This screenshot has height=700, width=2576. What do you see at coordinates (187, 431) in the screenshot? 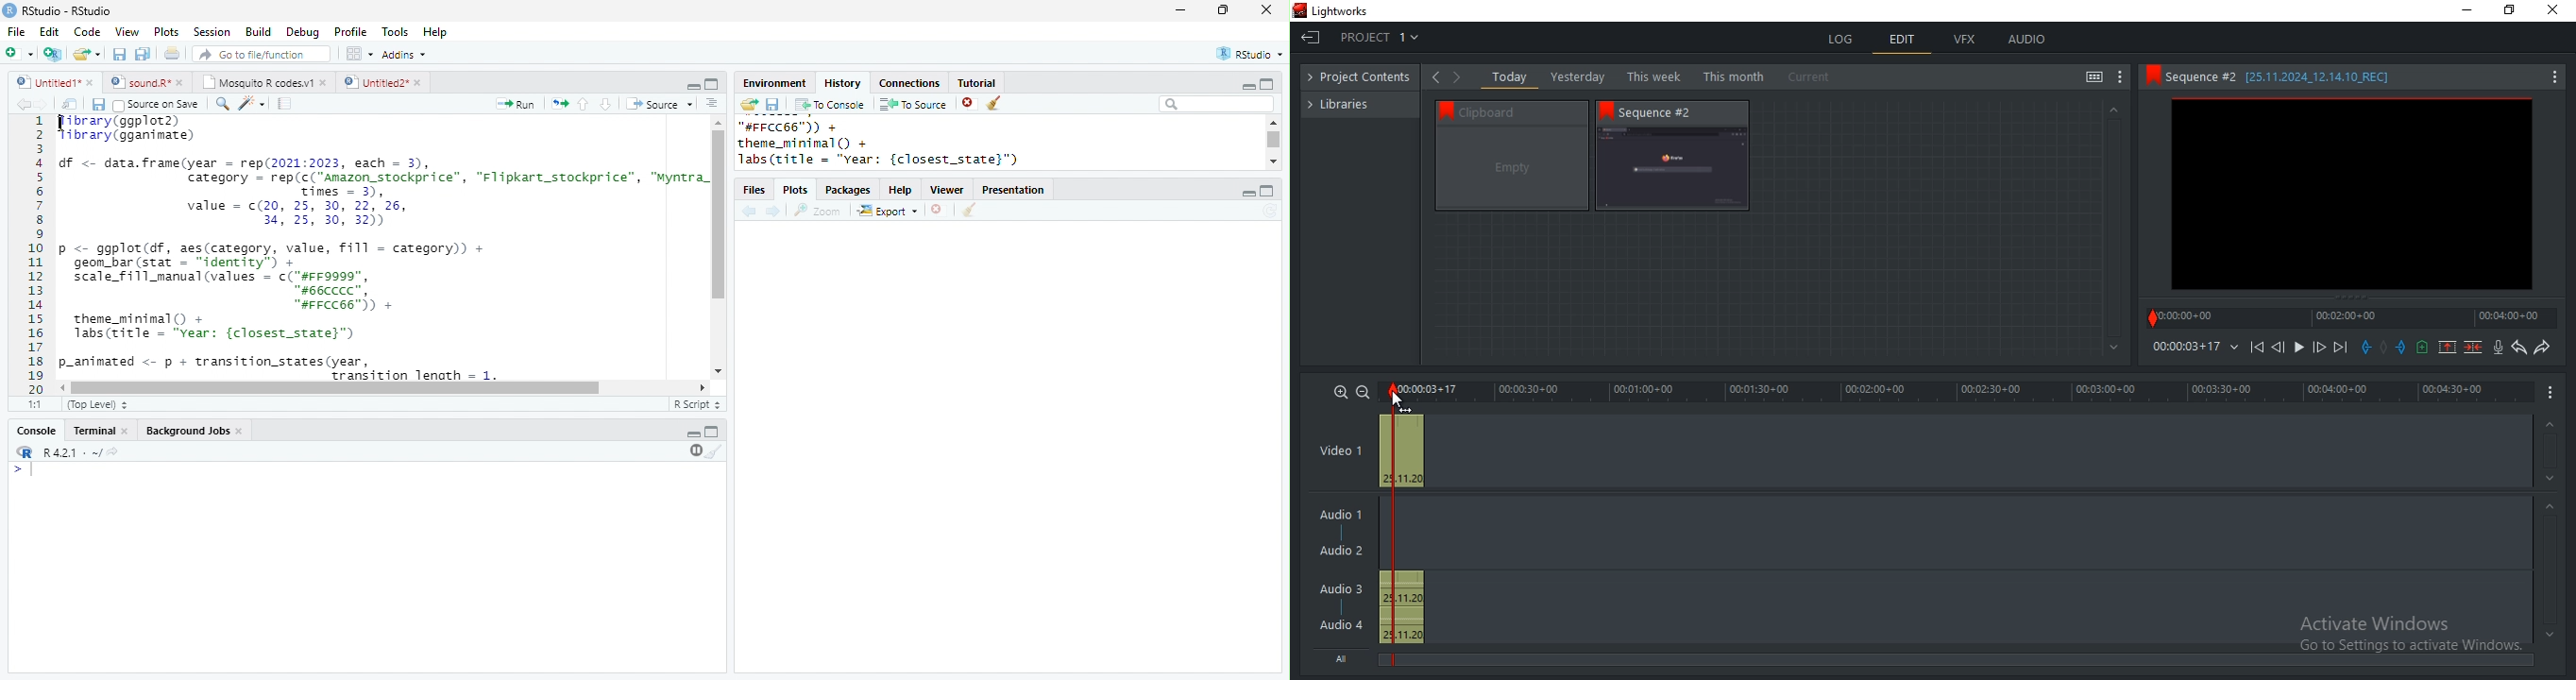
I see `Background Jobs` at bounding box center [187, 431].